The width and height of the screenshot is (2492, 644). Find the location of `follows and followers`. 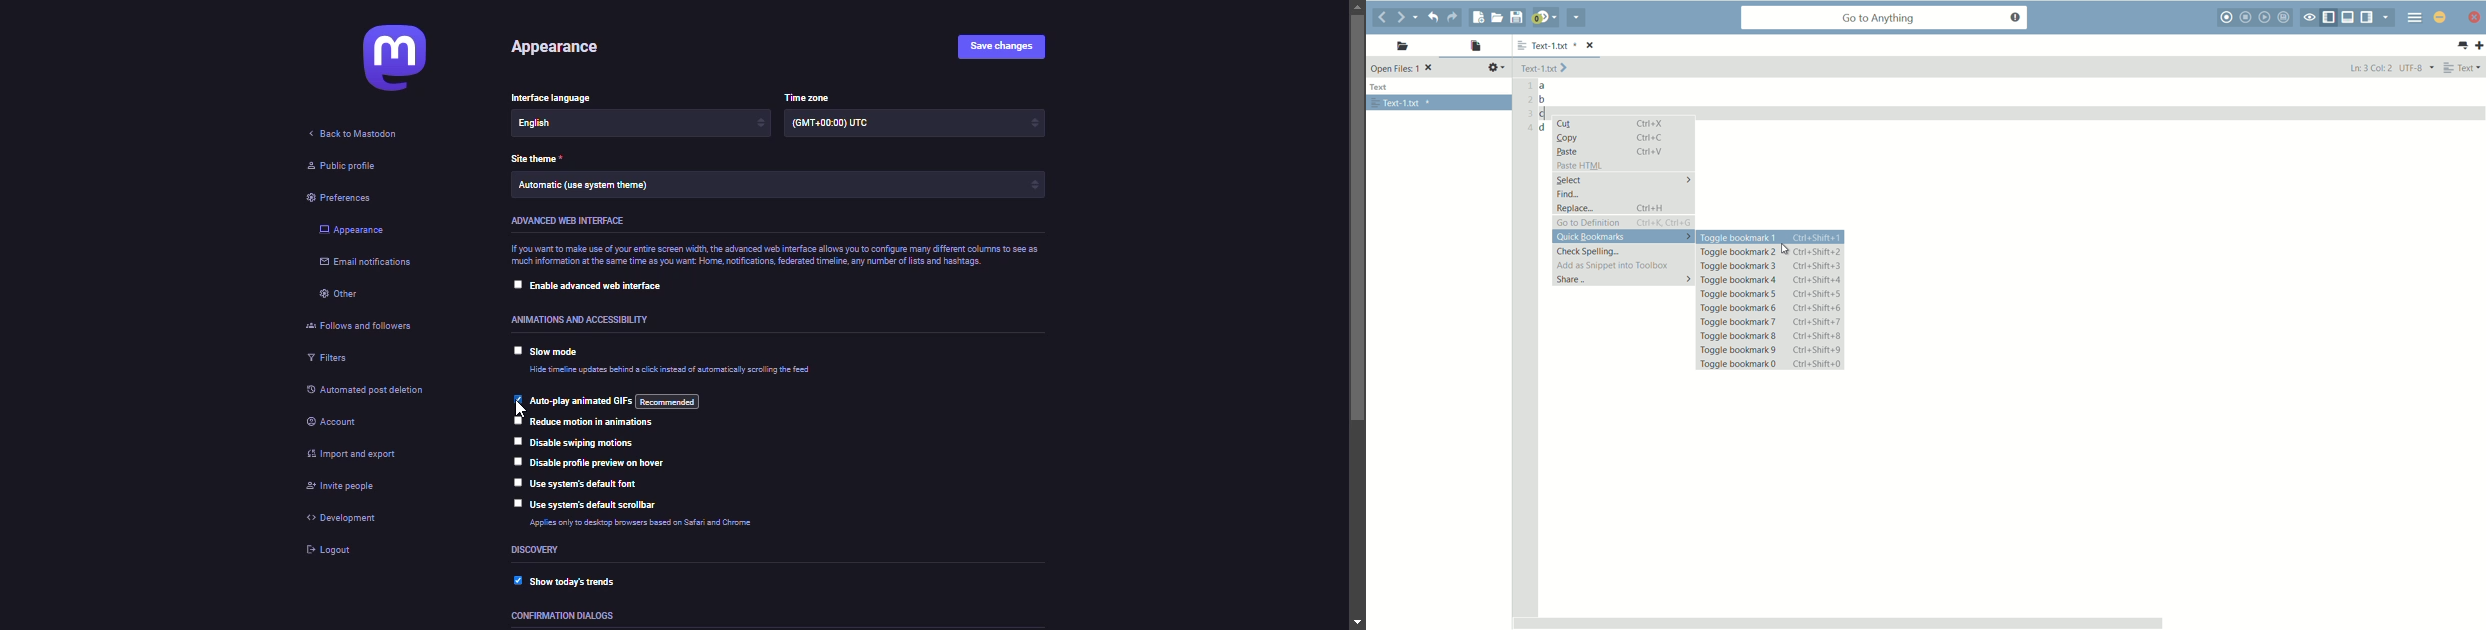

follows and followers is located at coordinates (370, 325).